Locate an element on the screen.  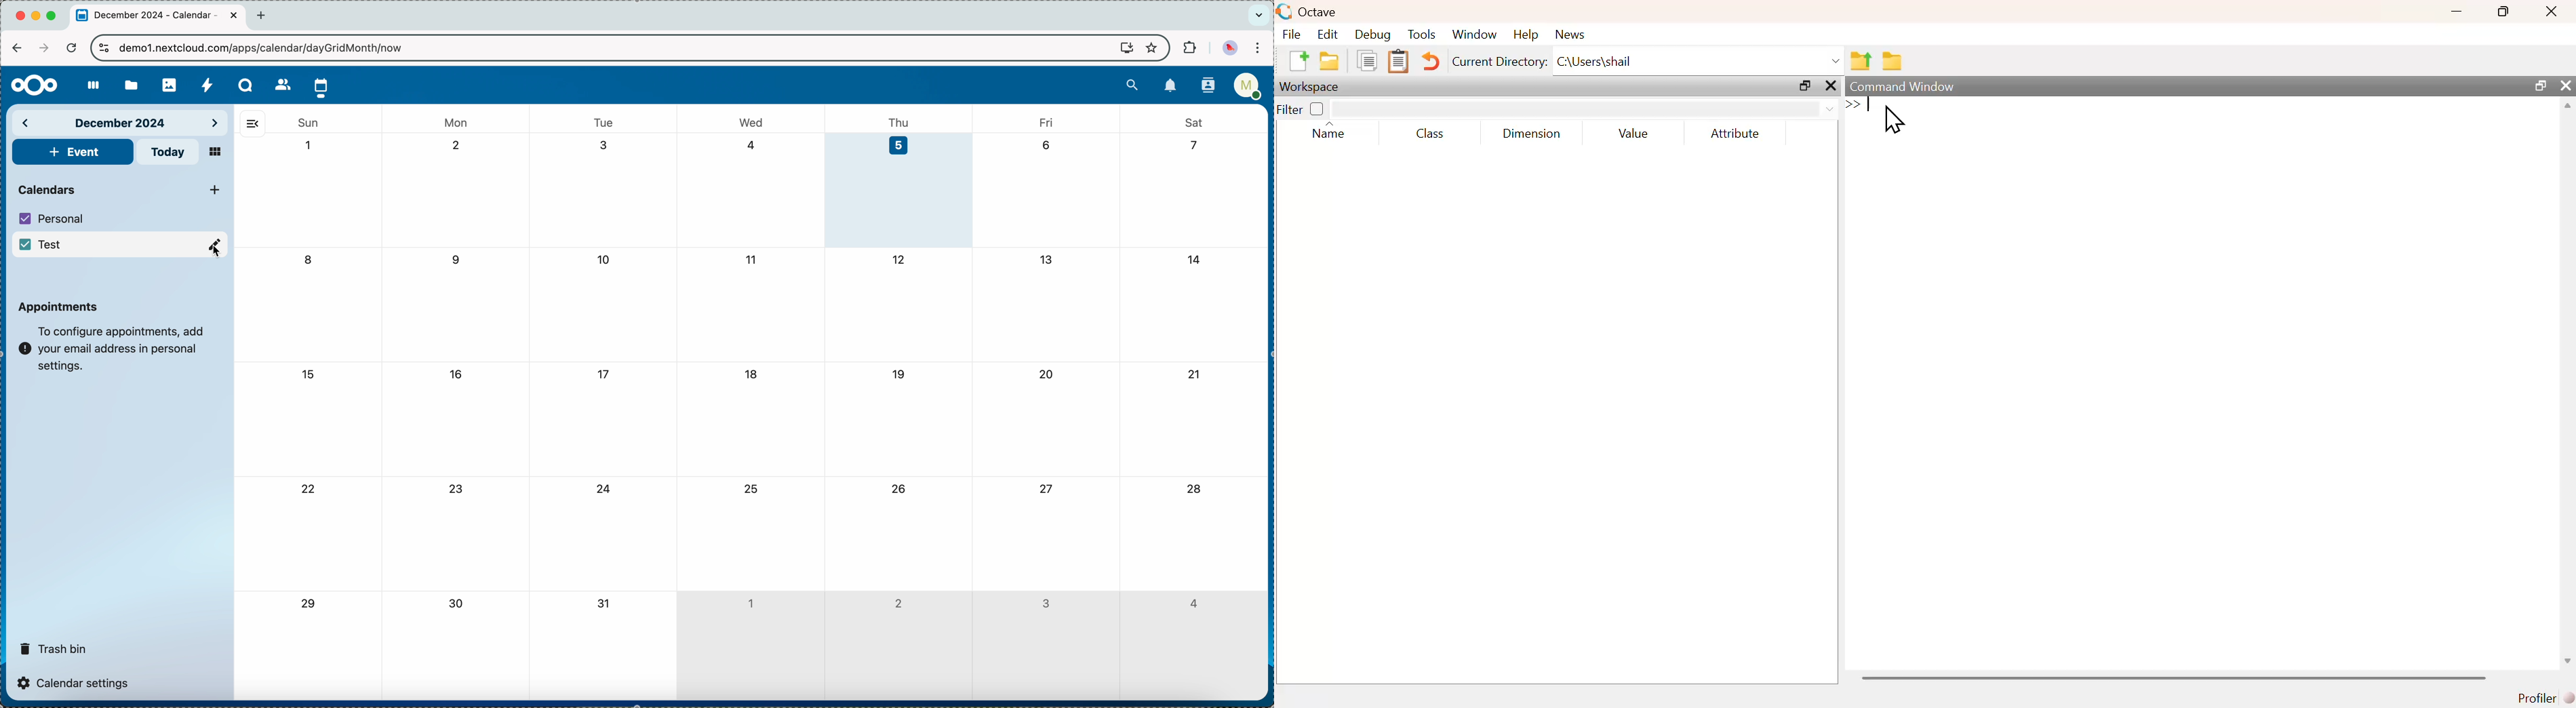
contacts is located at coordinates (1205, 87).